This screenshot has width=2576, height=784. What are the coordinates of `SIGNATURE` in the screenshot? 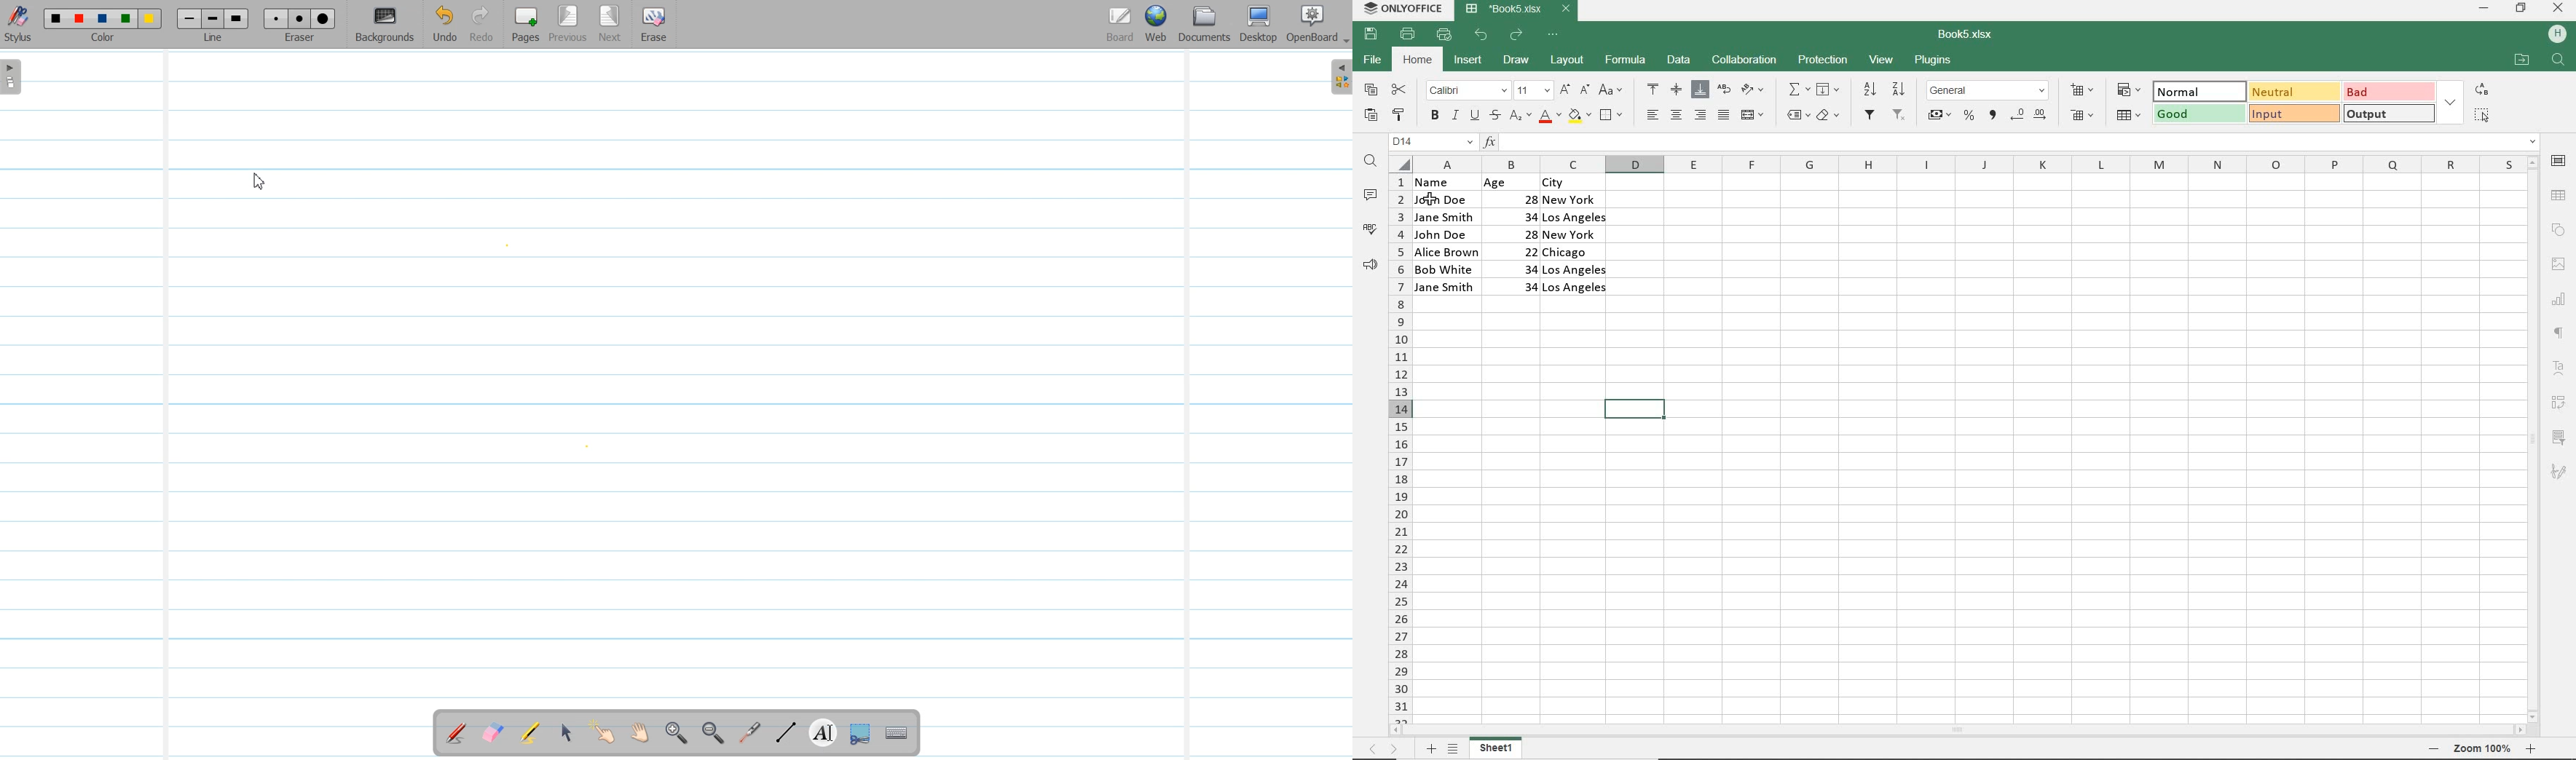 It's located at (2559, 471).